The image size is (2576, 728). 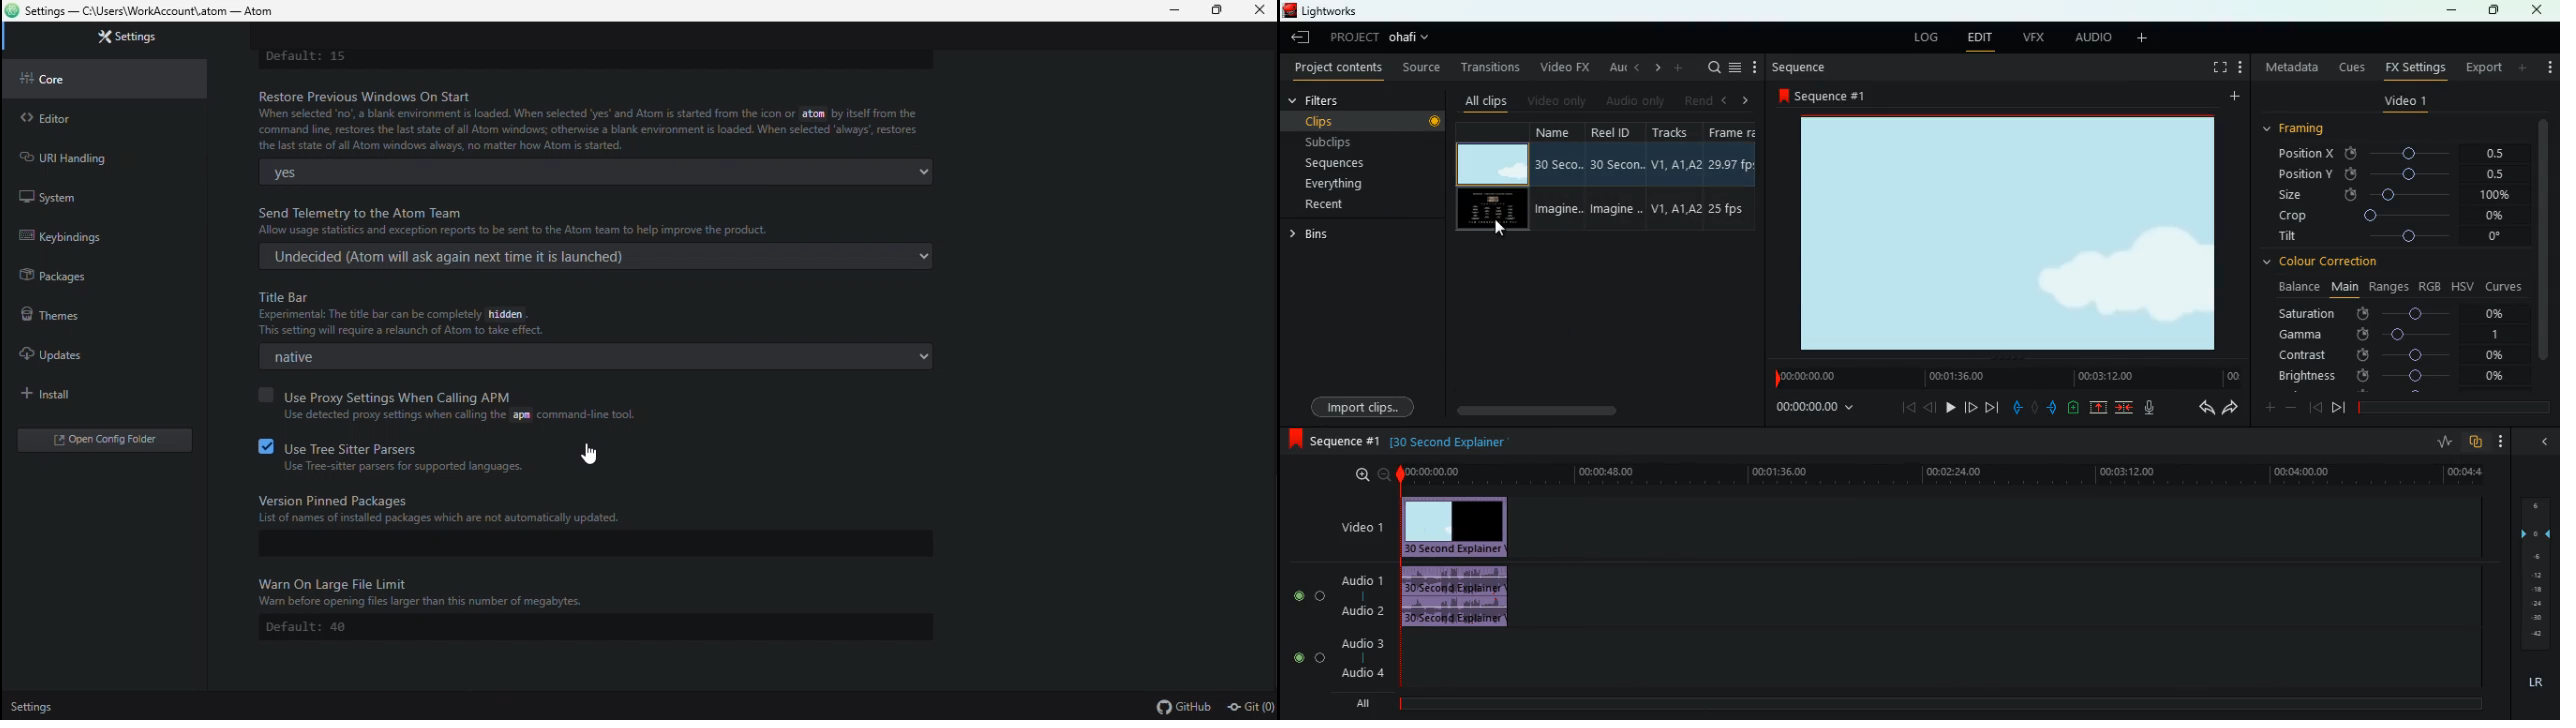 What do you see at coordinates (2405, 104) in the screenshot?
I see `video 1` at bounding box center [2405, 104].